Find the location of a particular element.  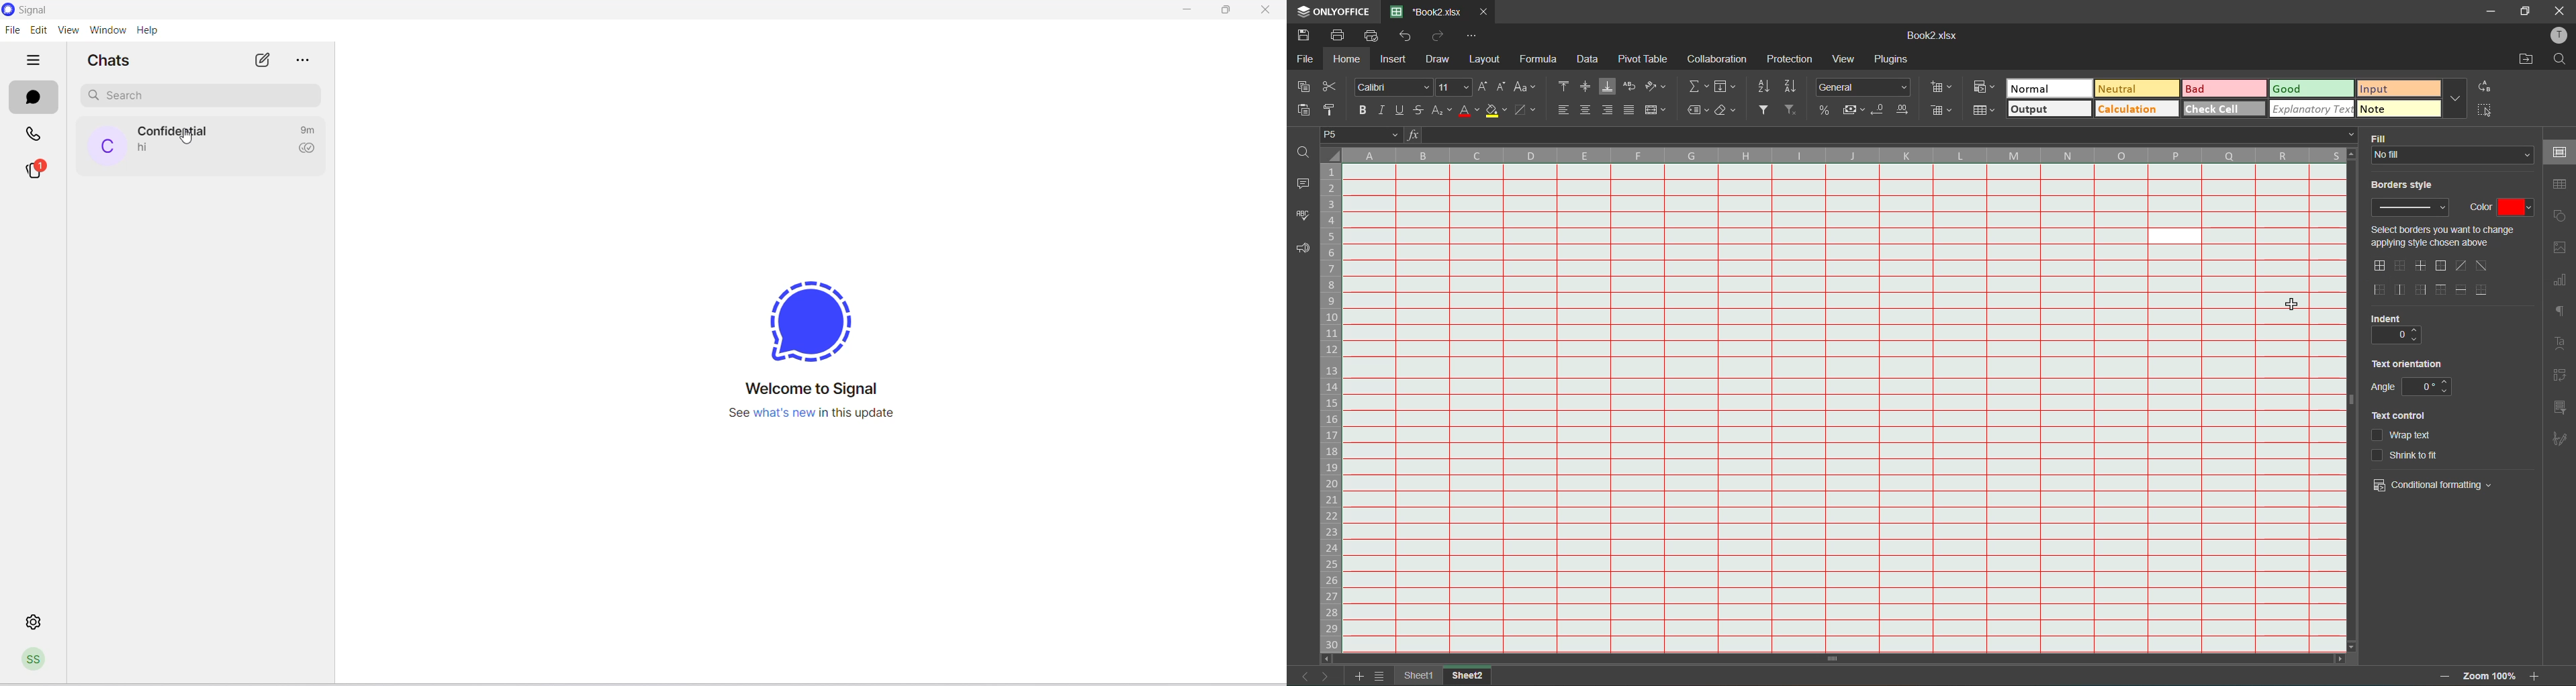

sheet1 is located at coordinates (1417, 675).